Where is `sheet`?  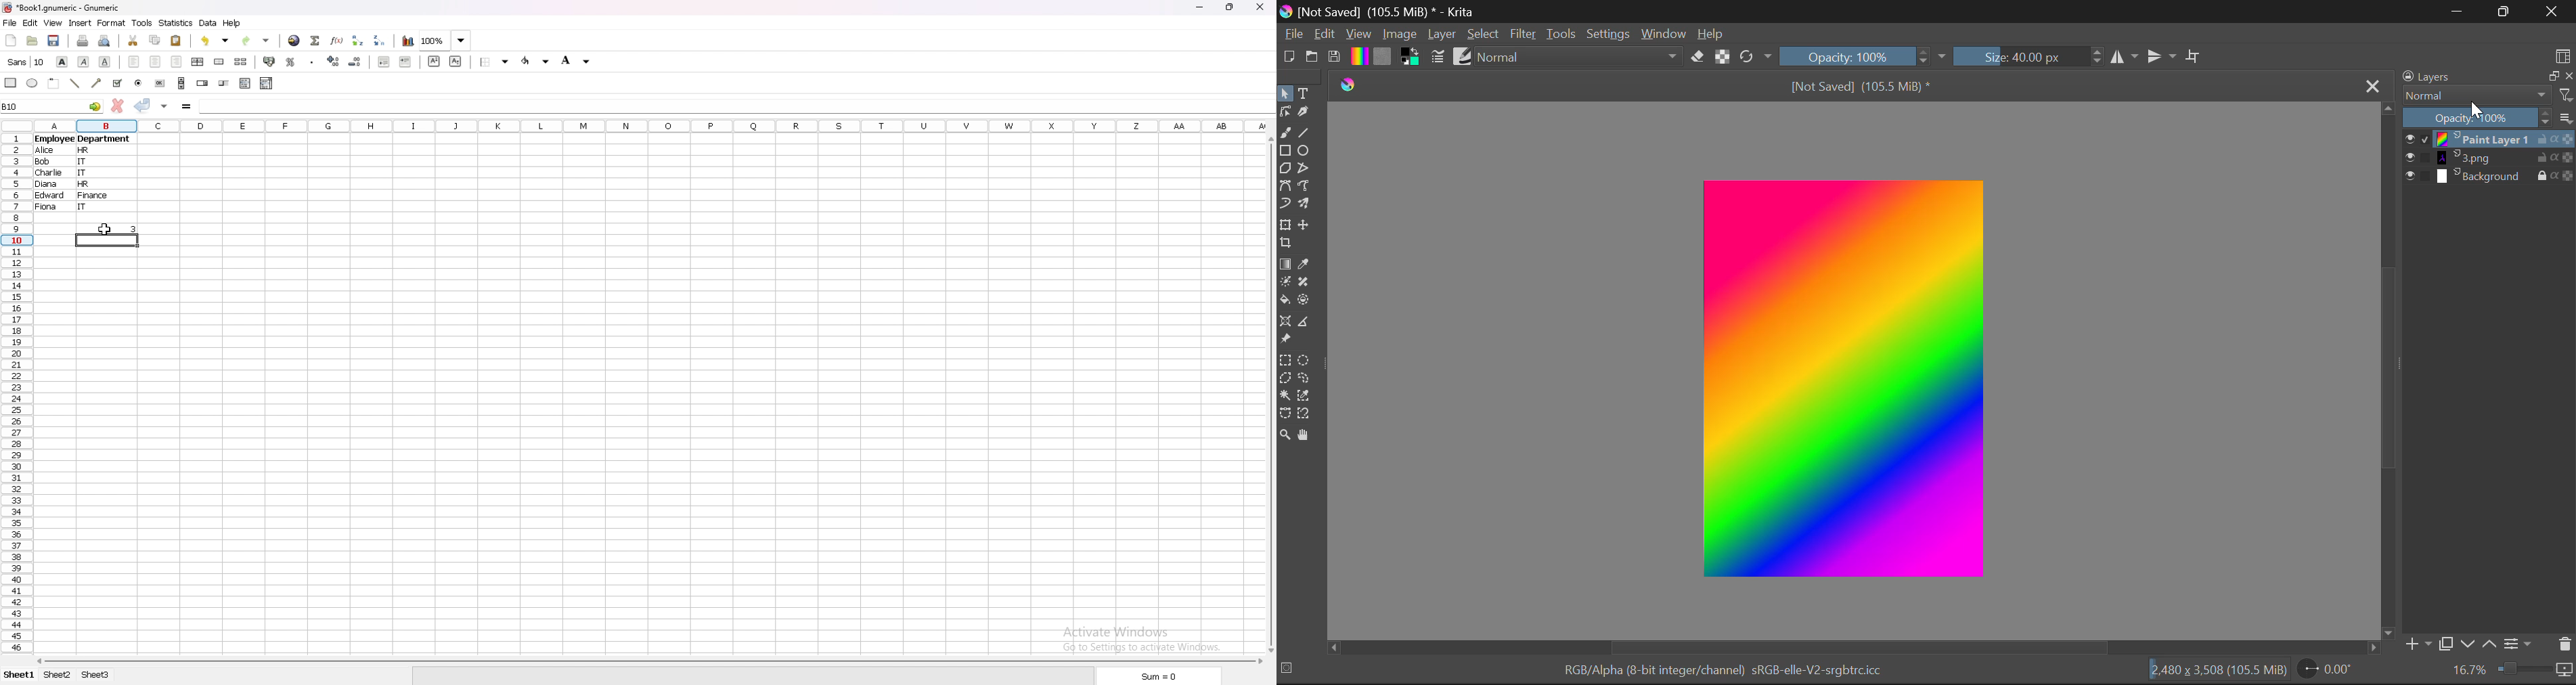
sheet is located at coordinates (19, 675).